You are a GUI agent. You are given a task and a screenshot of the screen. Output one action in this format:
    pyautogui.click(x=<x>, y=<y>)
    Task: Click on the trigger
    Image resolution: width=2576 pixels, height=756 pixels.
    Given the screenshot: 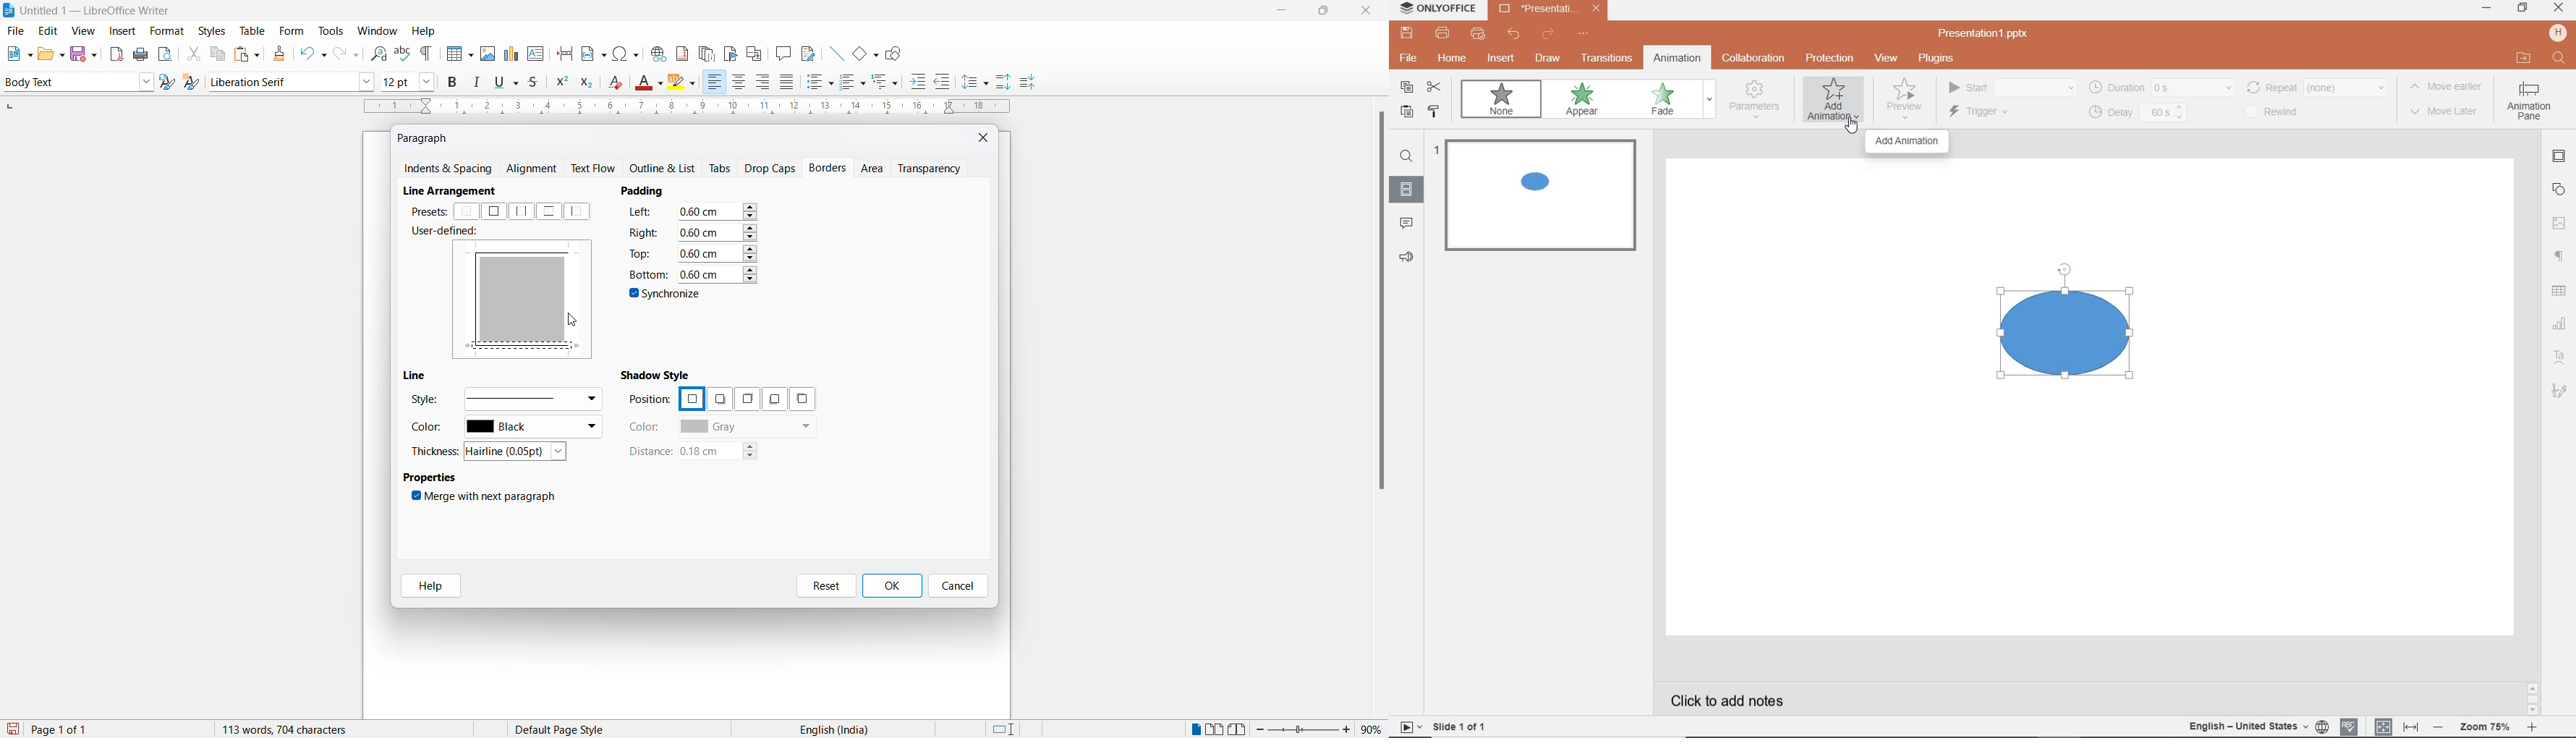 What is the action you would take?
    pyautogui.click(x=1997, y=113)
    